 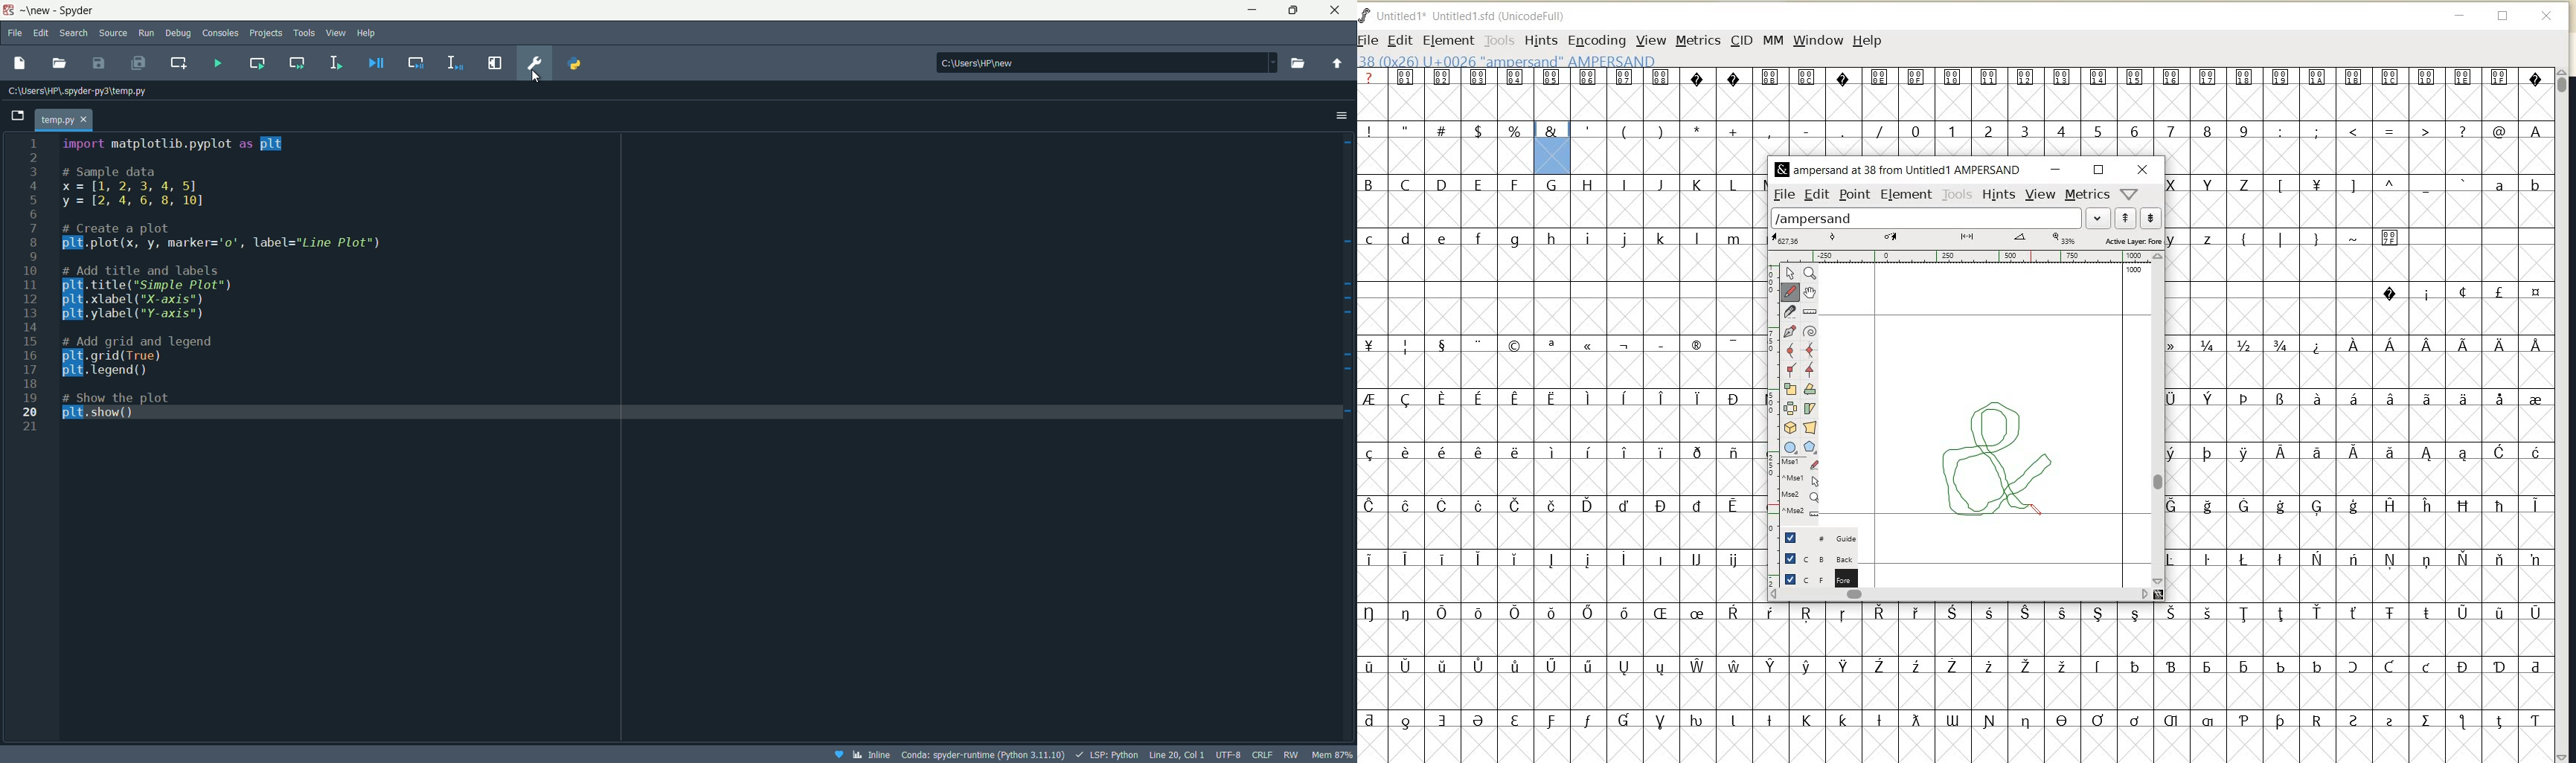 I want to click on rotate the selection in 3d and project back to plane, so click(x=1790, y=428).